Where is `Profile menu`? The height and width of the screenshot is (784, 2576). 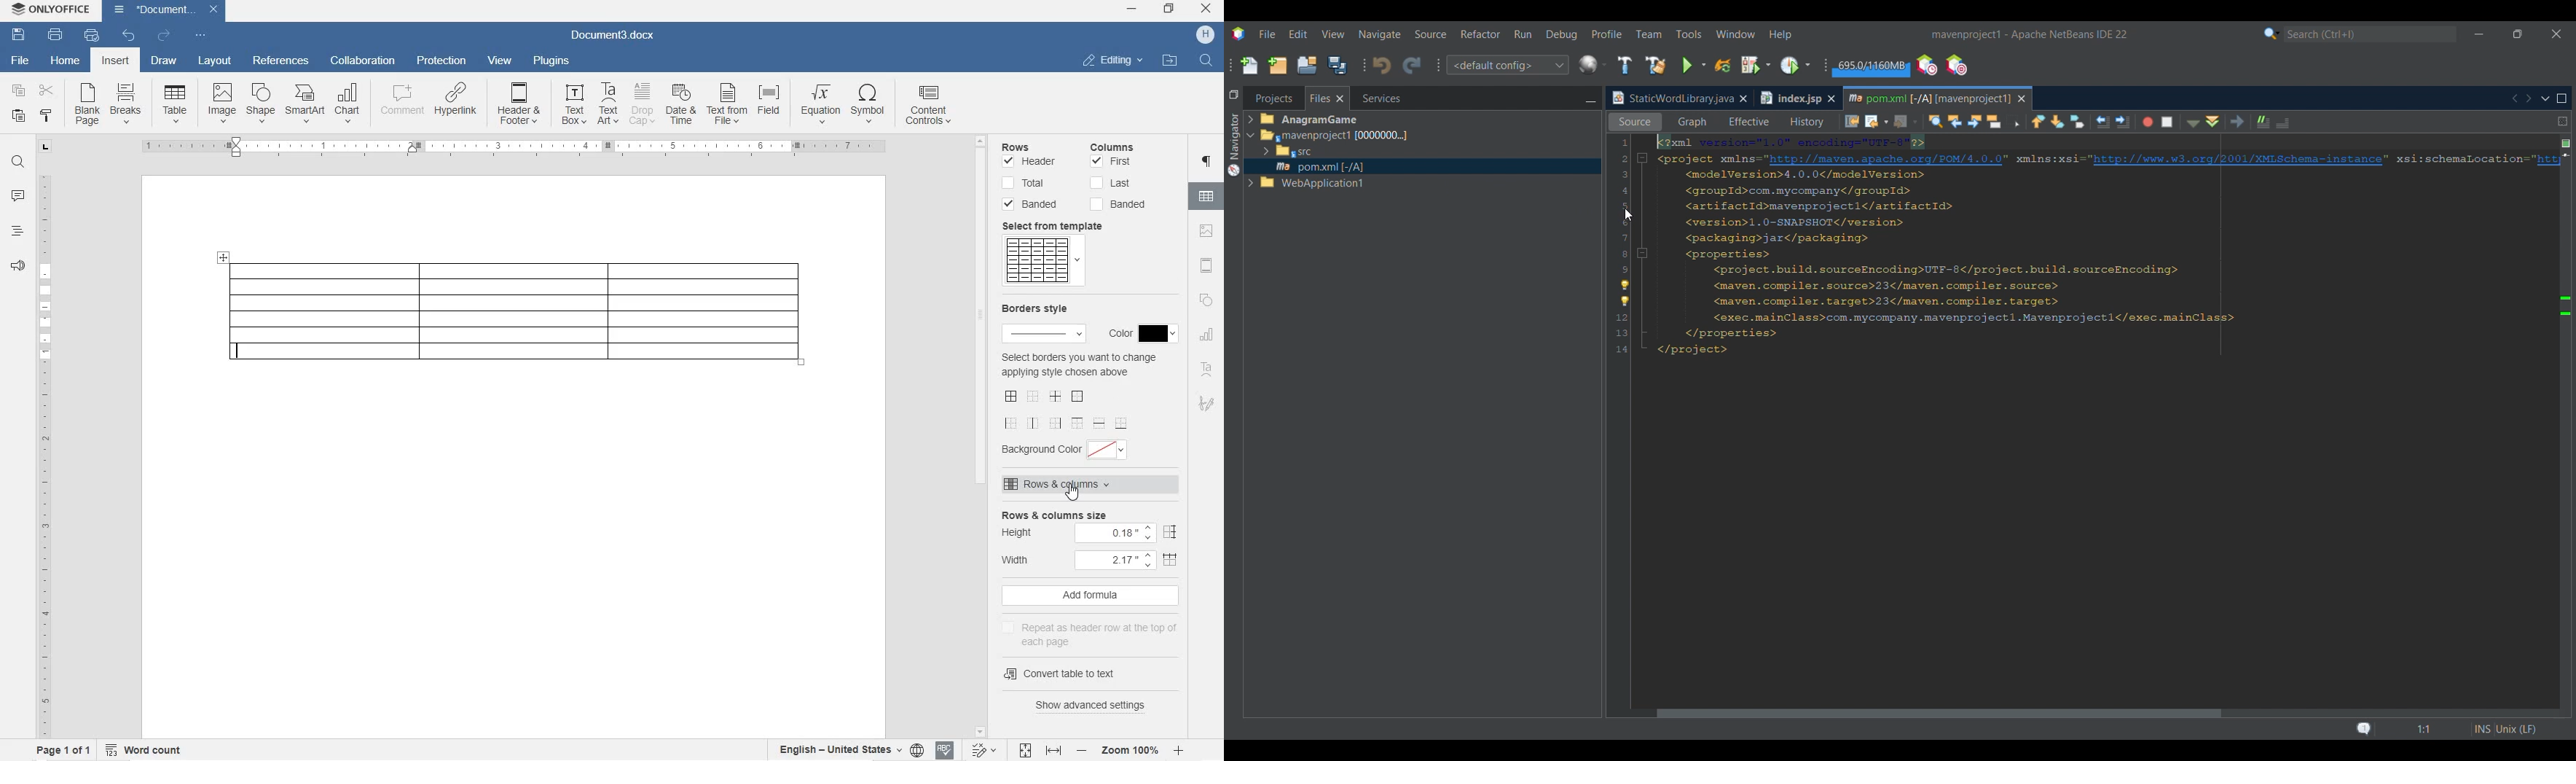 Profile menu is located at coordinates (1607, 34).